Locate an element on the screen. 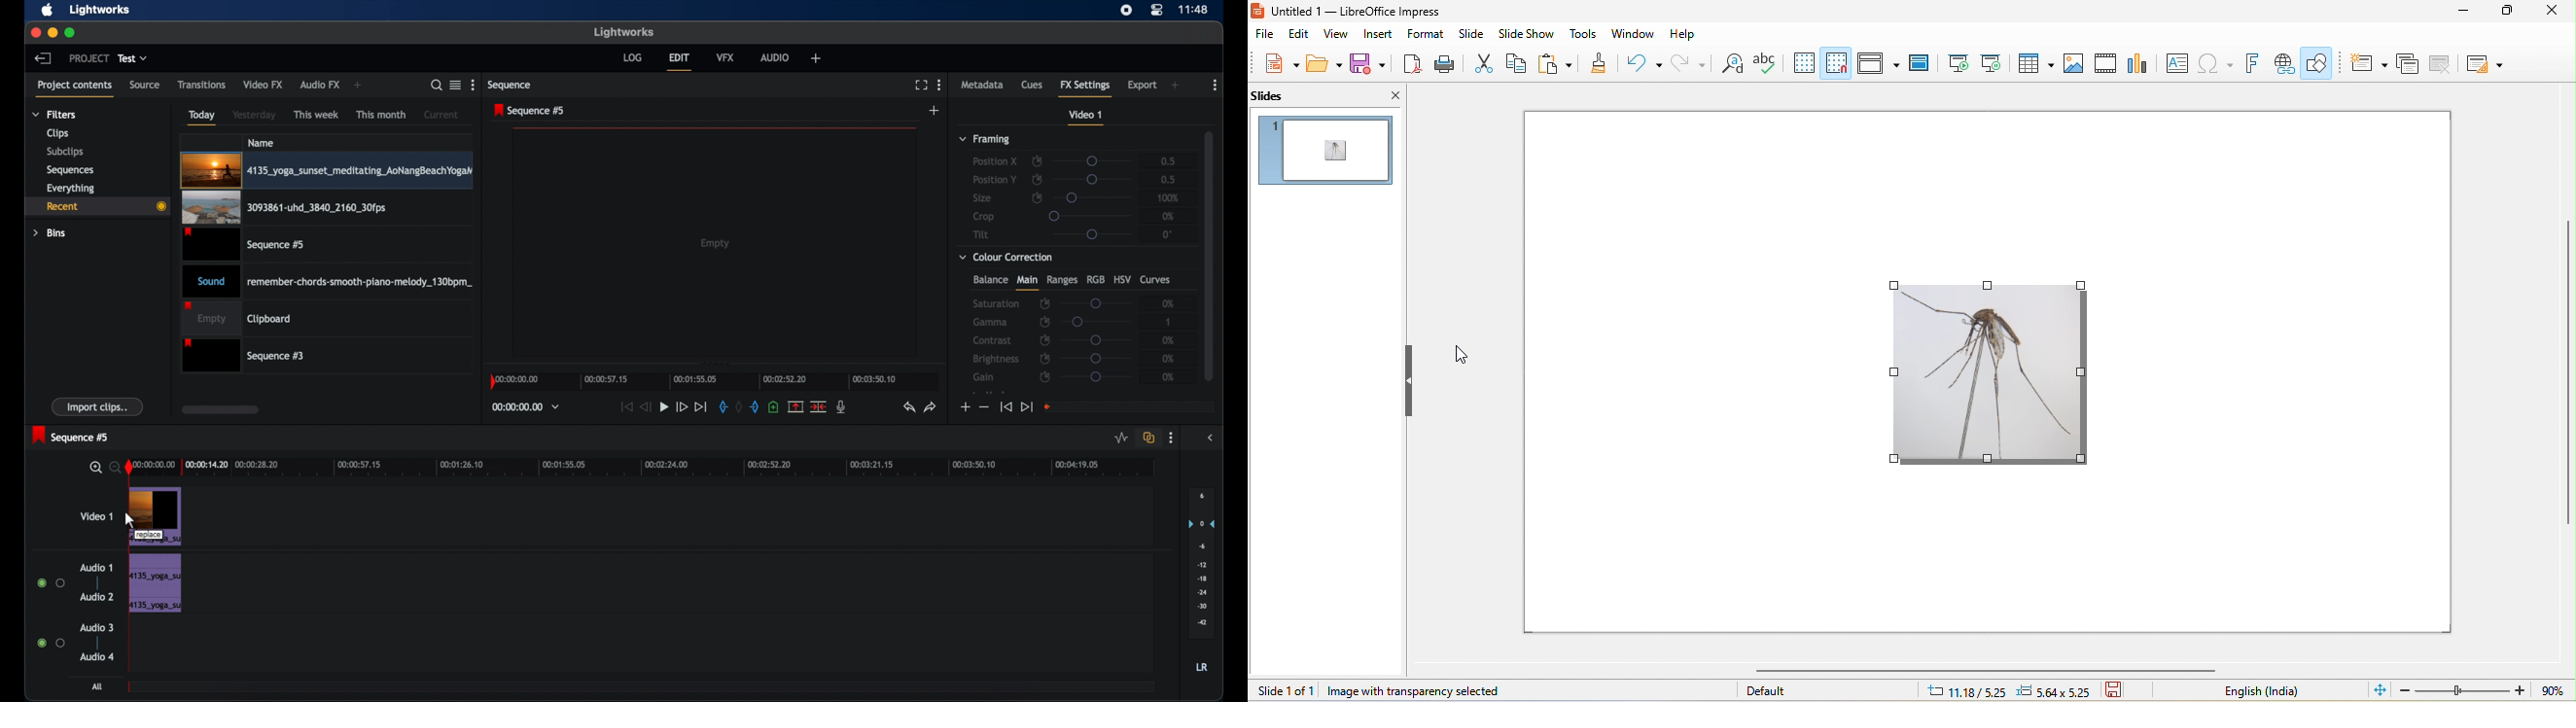 The image size is (2576, 728). toggle list or tile view is located at coordinates (456, 84).